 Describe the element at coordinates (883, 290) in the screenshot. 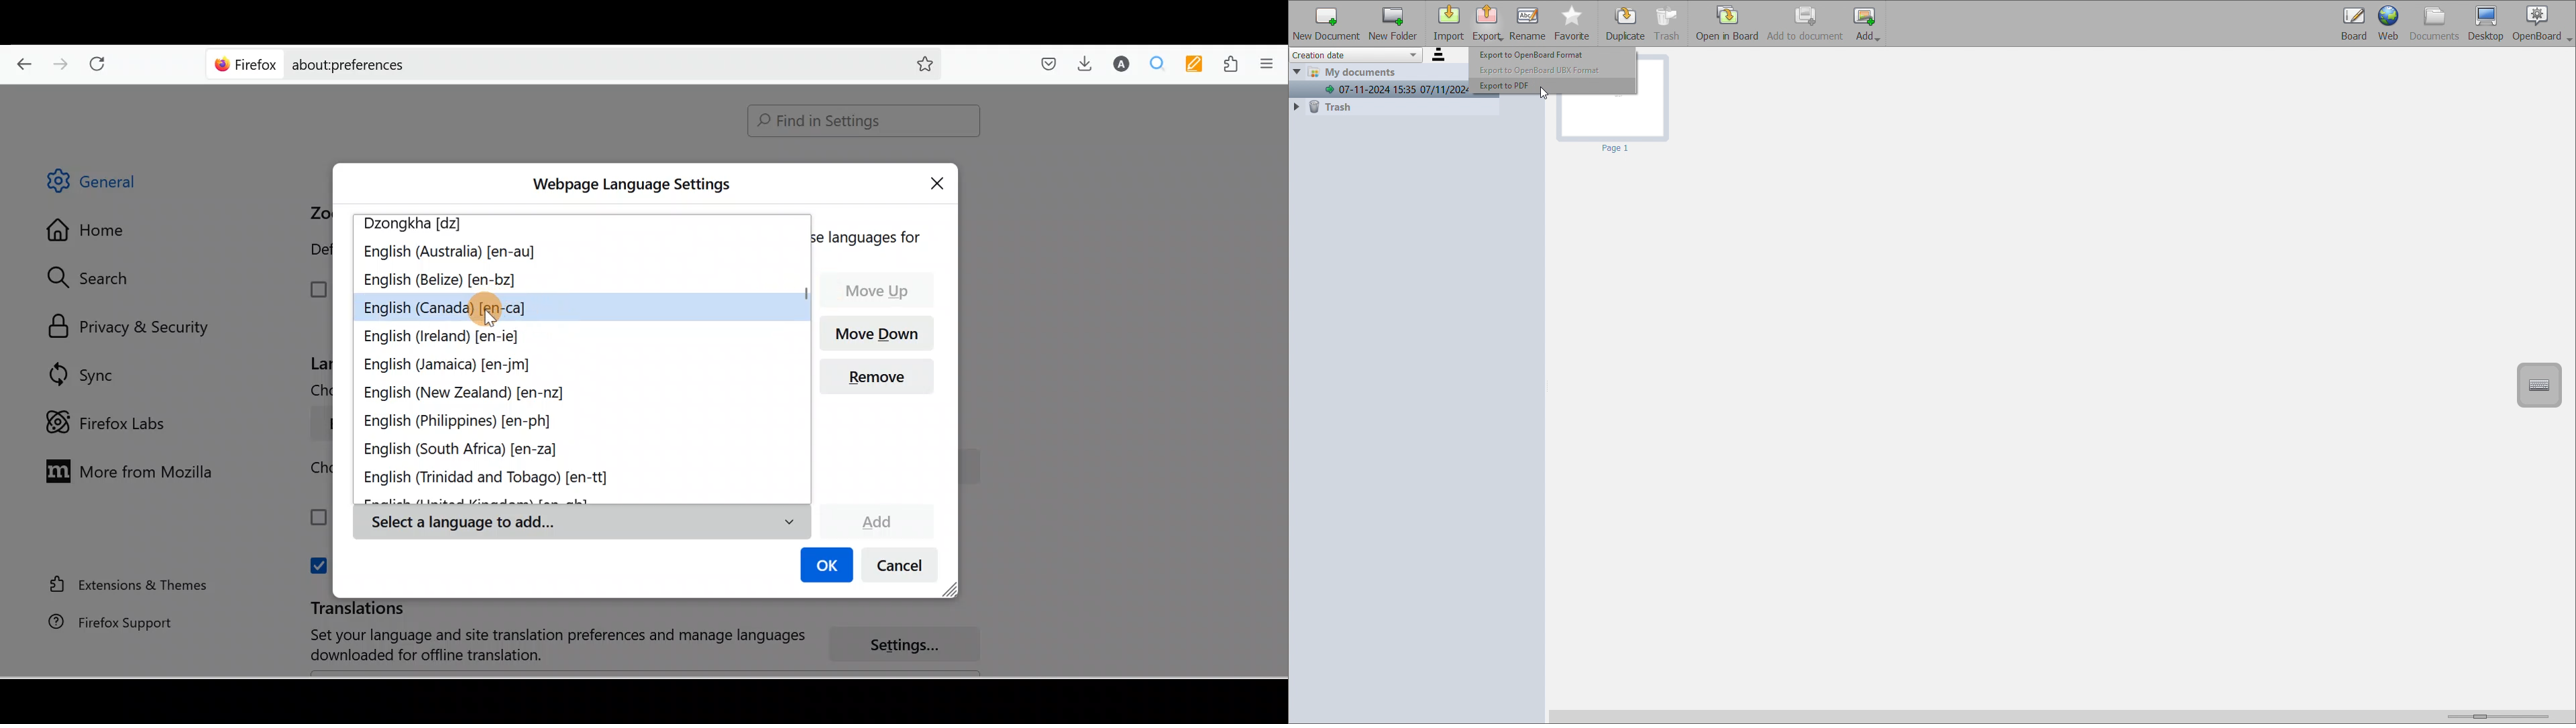

I see `Move up` at that location.